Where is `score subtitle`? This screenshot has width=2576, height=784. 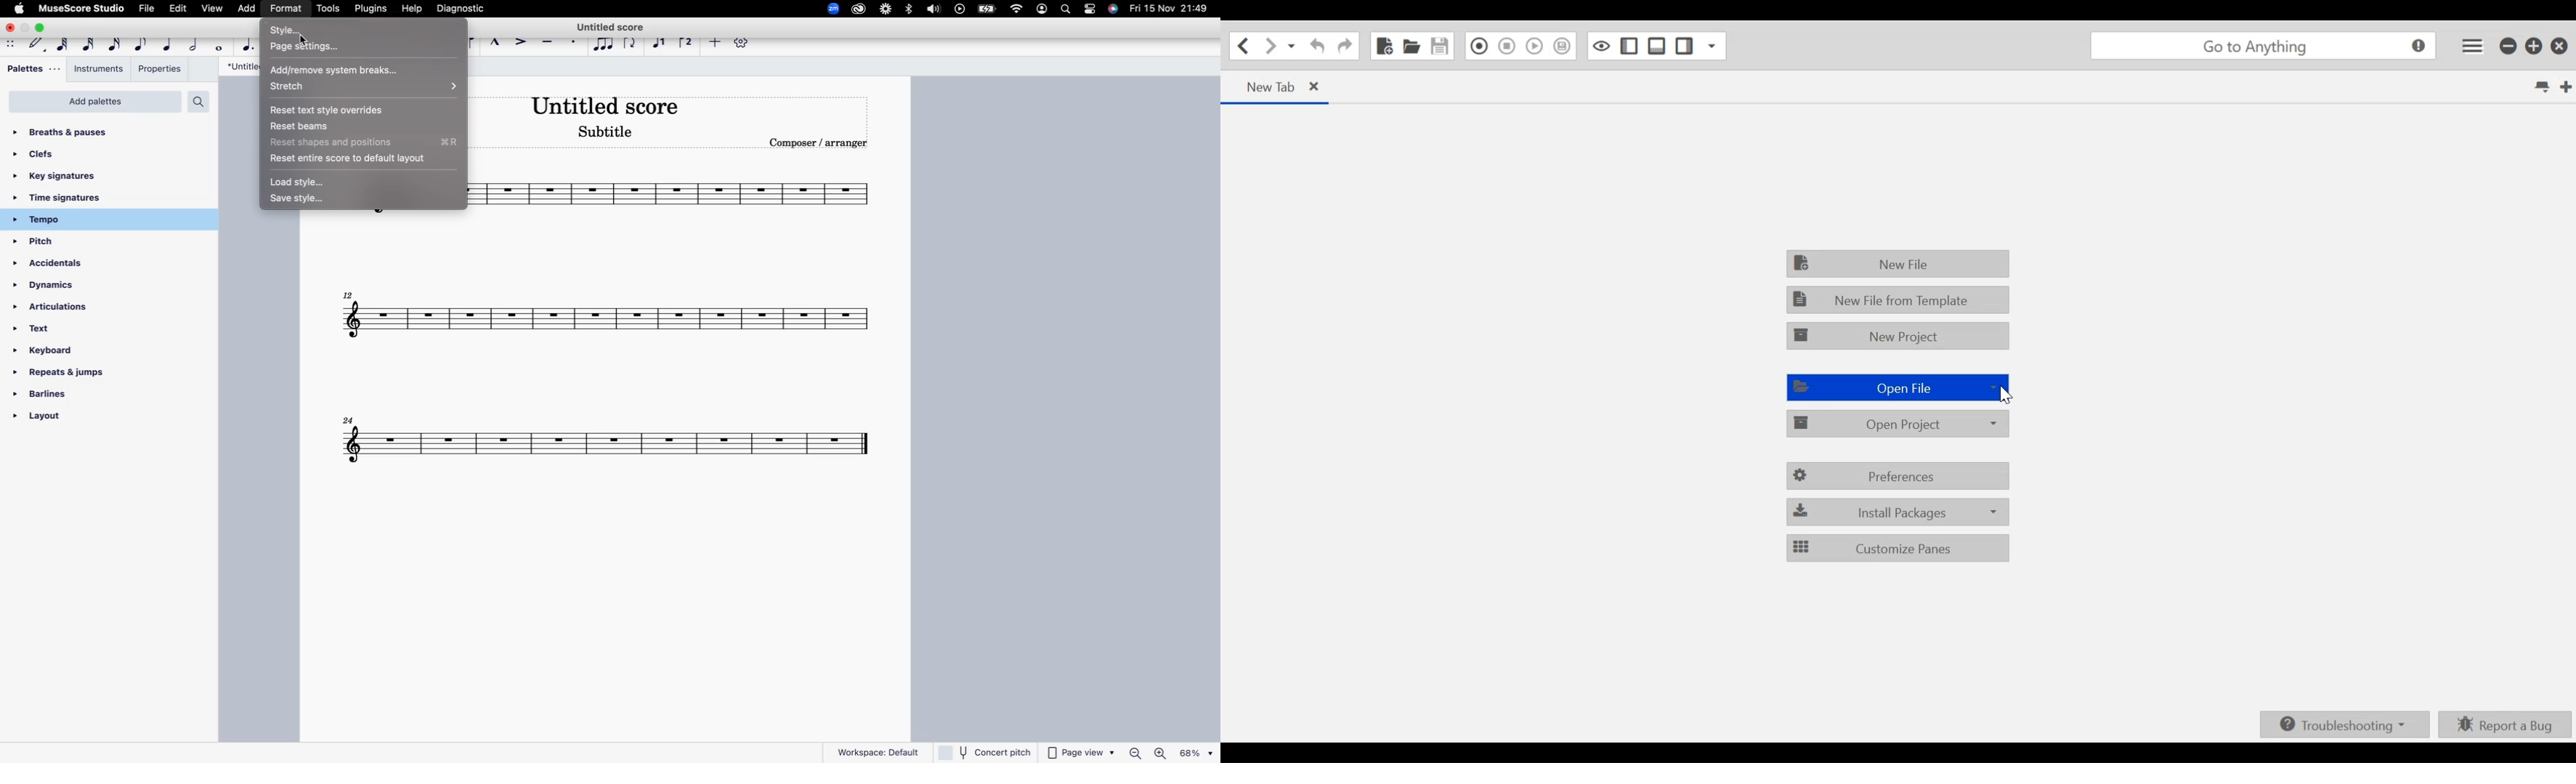 score subtitle is located at coordinates (607, 132).